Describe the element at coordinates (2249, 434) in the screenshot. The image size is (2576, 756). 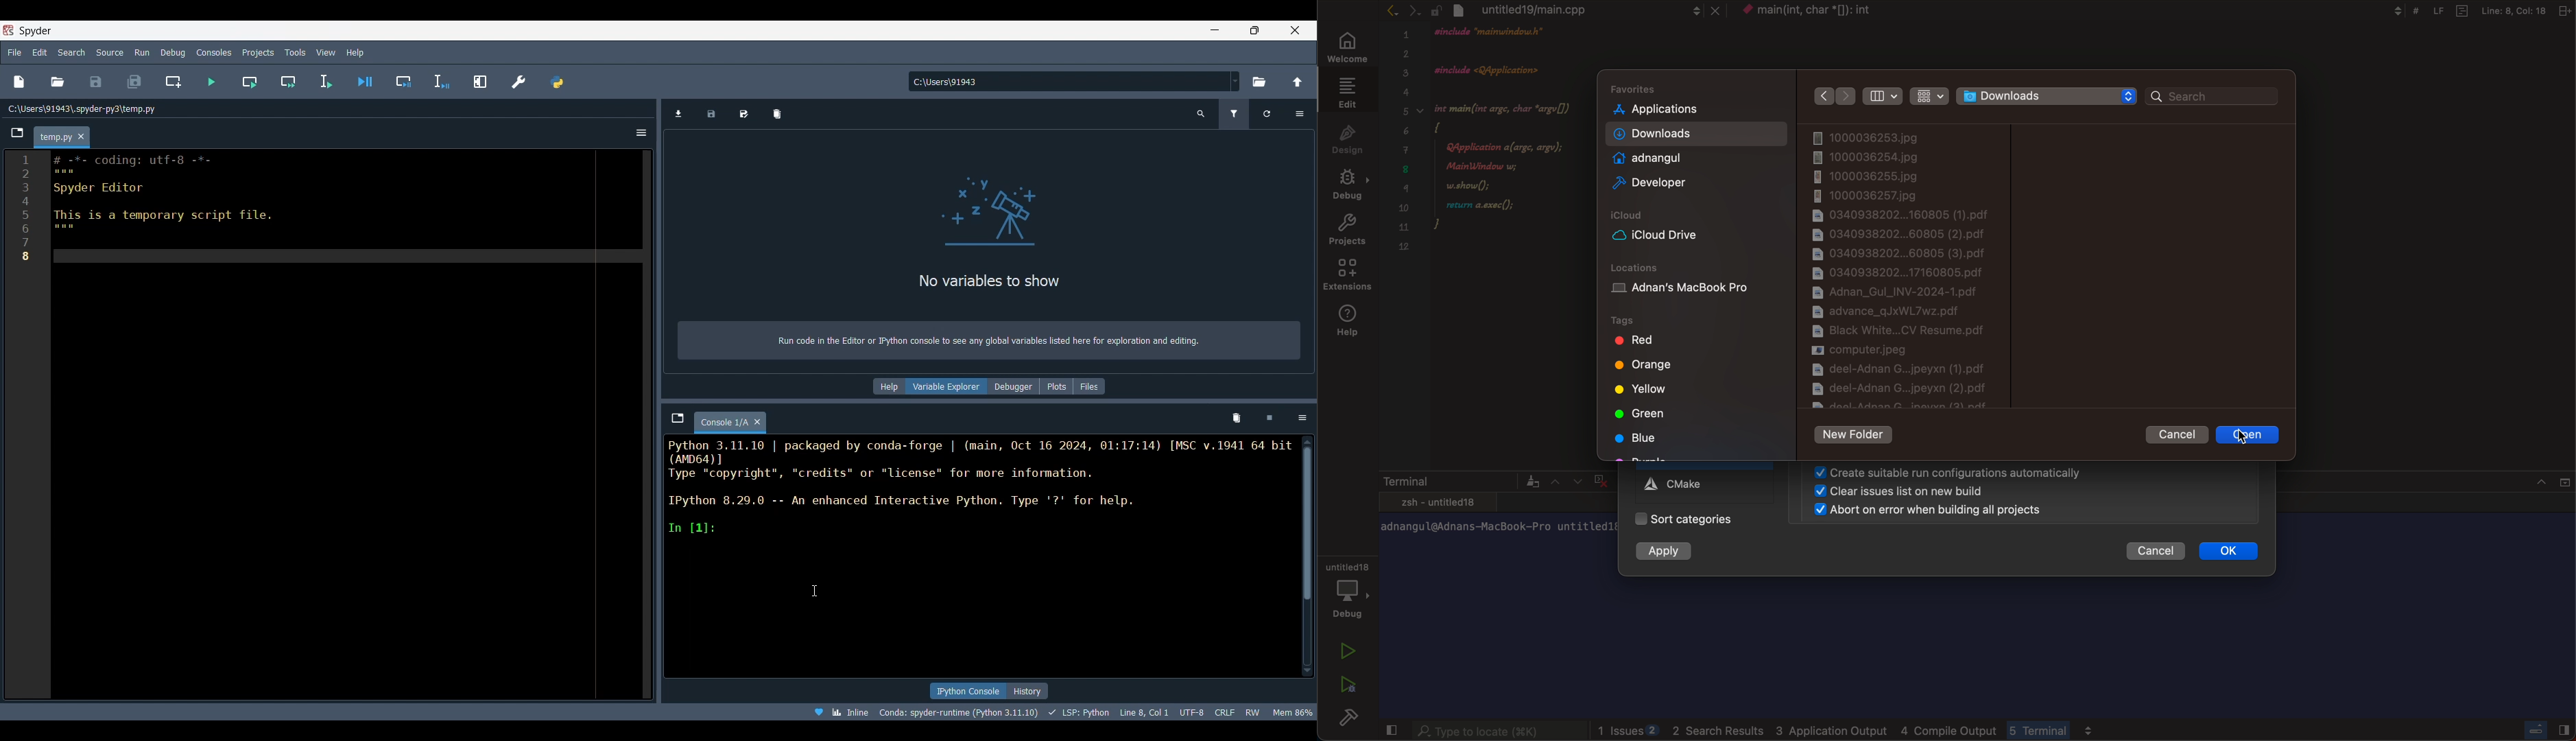
I see `clicked to select` at that location.